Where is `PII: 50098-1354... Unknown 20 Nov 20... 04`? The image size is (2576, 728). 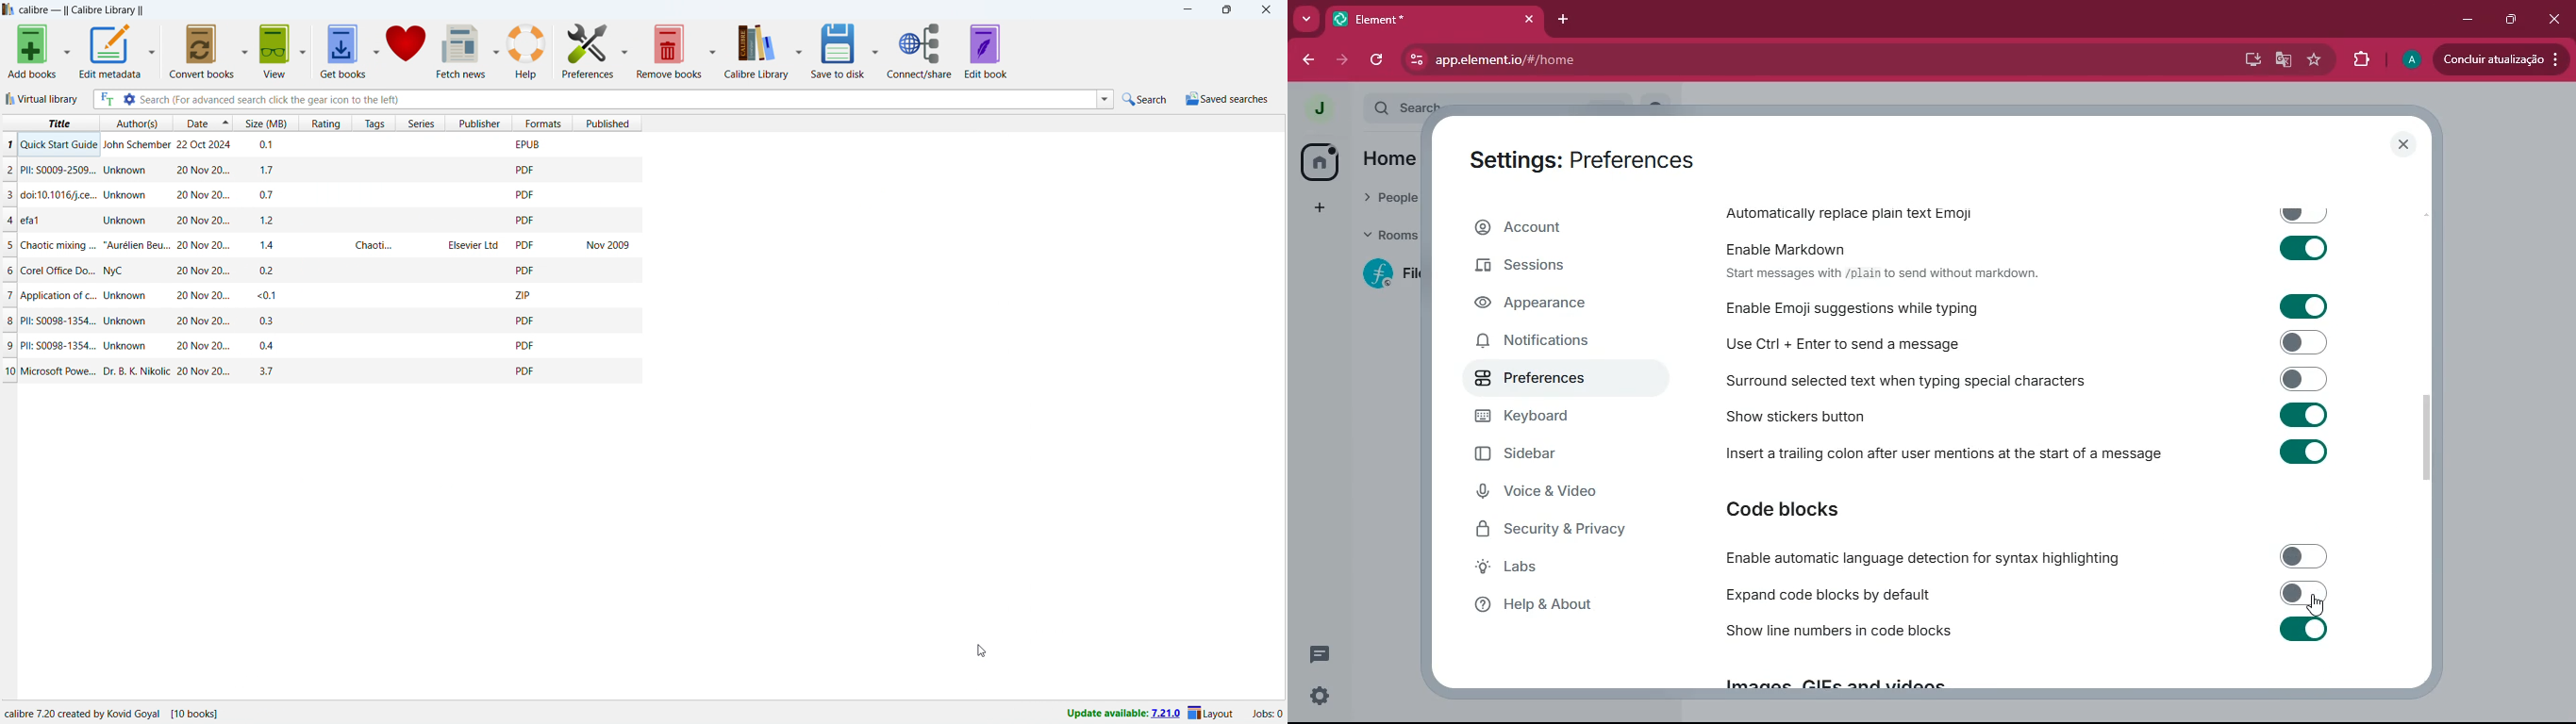 PII: 50098-1354... Unknown 20 Nov 20... 04 is located at coordinates (293, 345).